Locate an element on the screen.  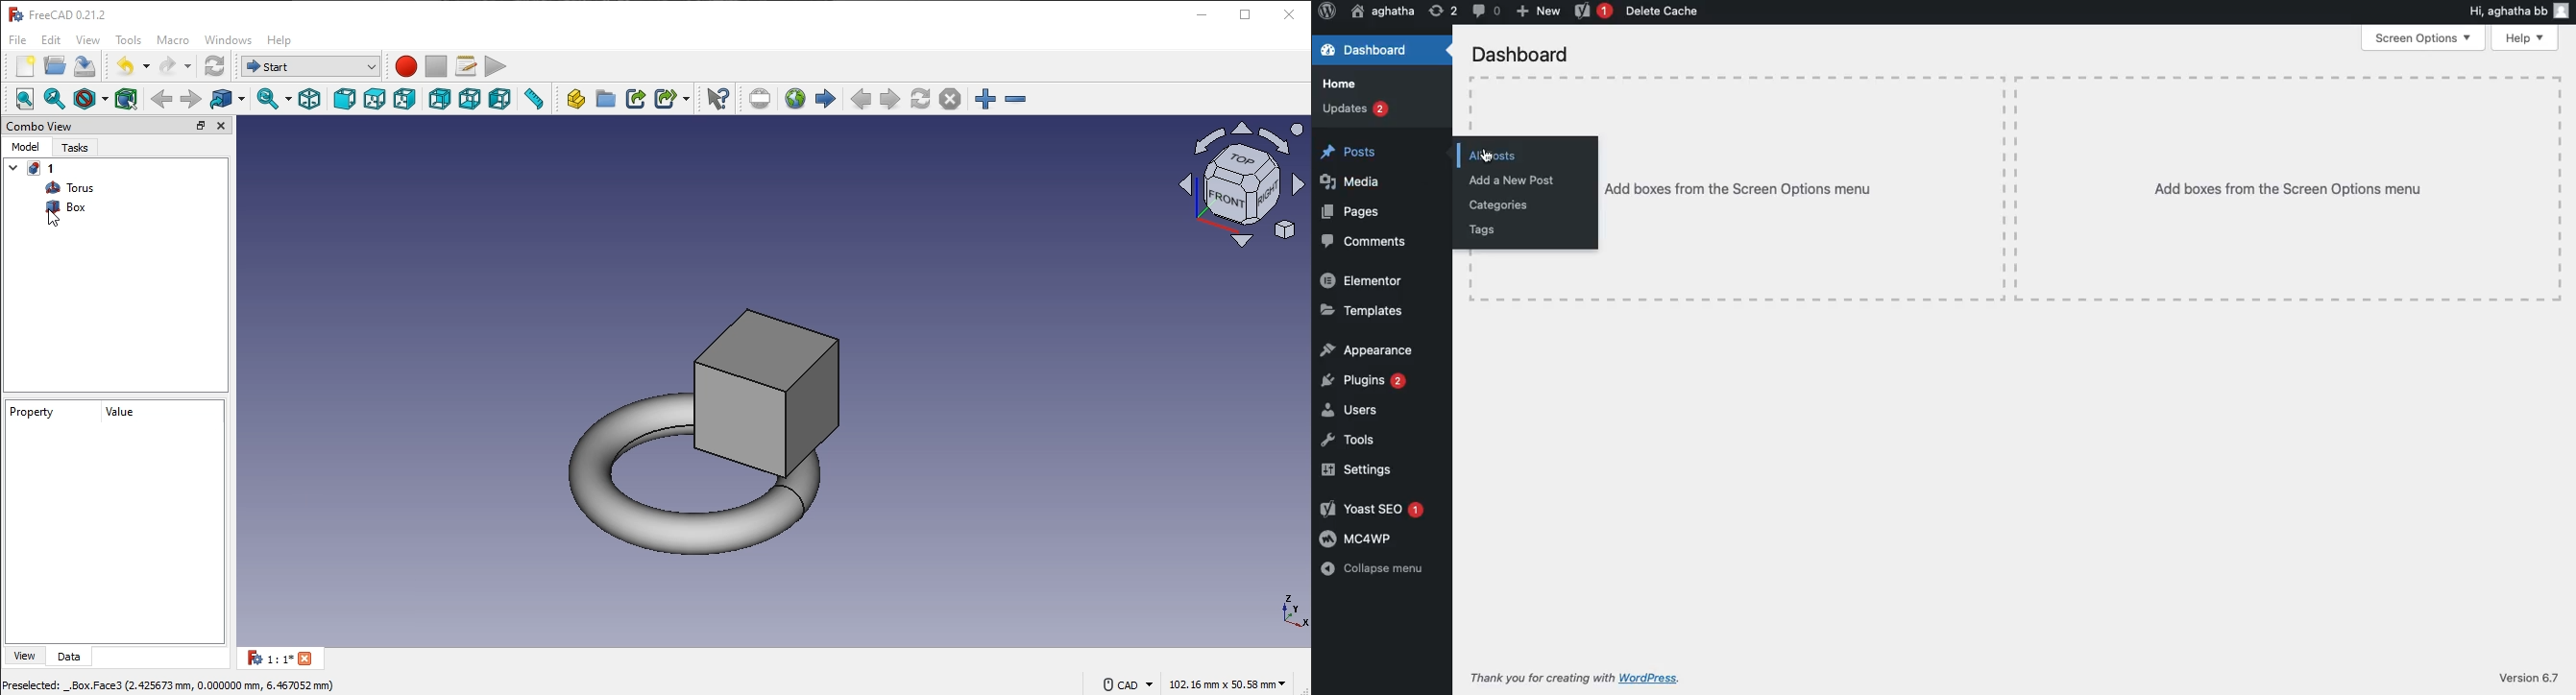
bottom is located at coordinates (468, 100).